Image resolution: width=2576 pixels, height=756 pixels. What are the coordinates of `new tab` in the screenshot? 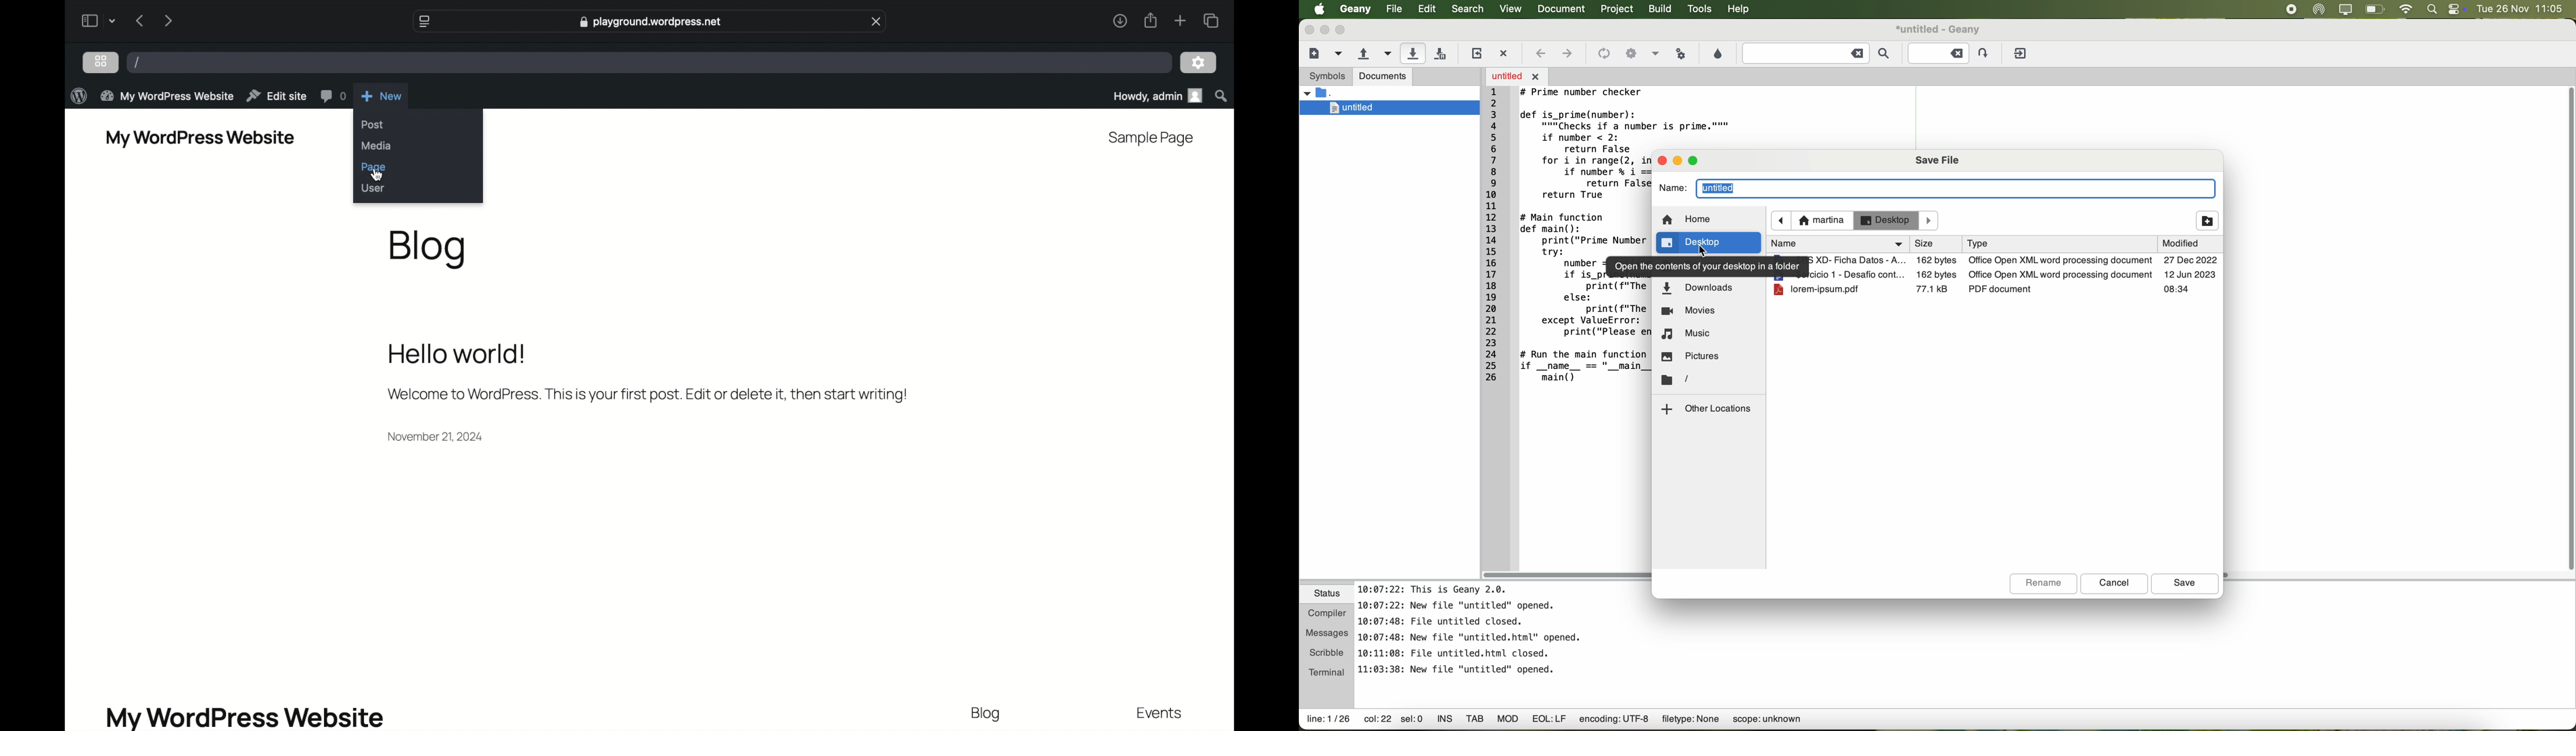 It's located at (1180, 21).